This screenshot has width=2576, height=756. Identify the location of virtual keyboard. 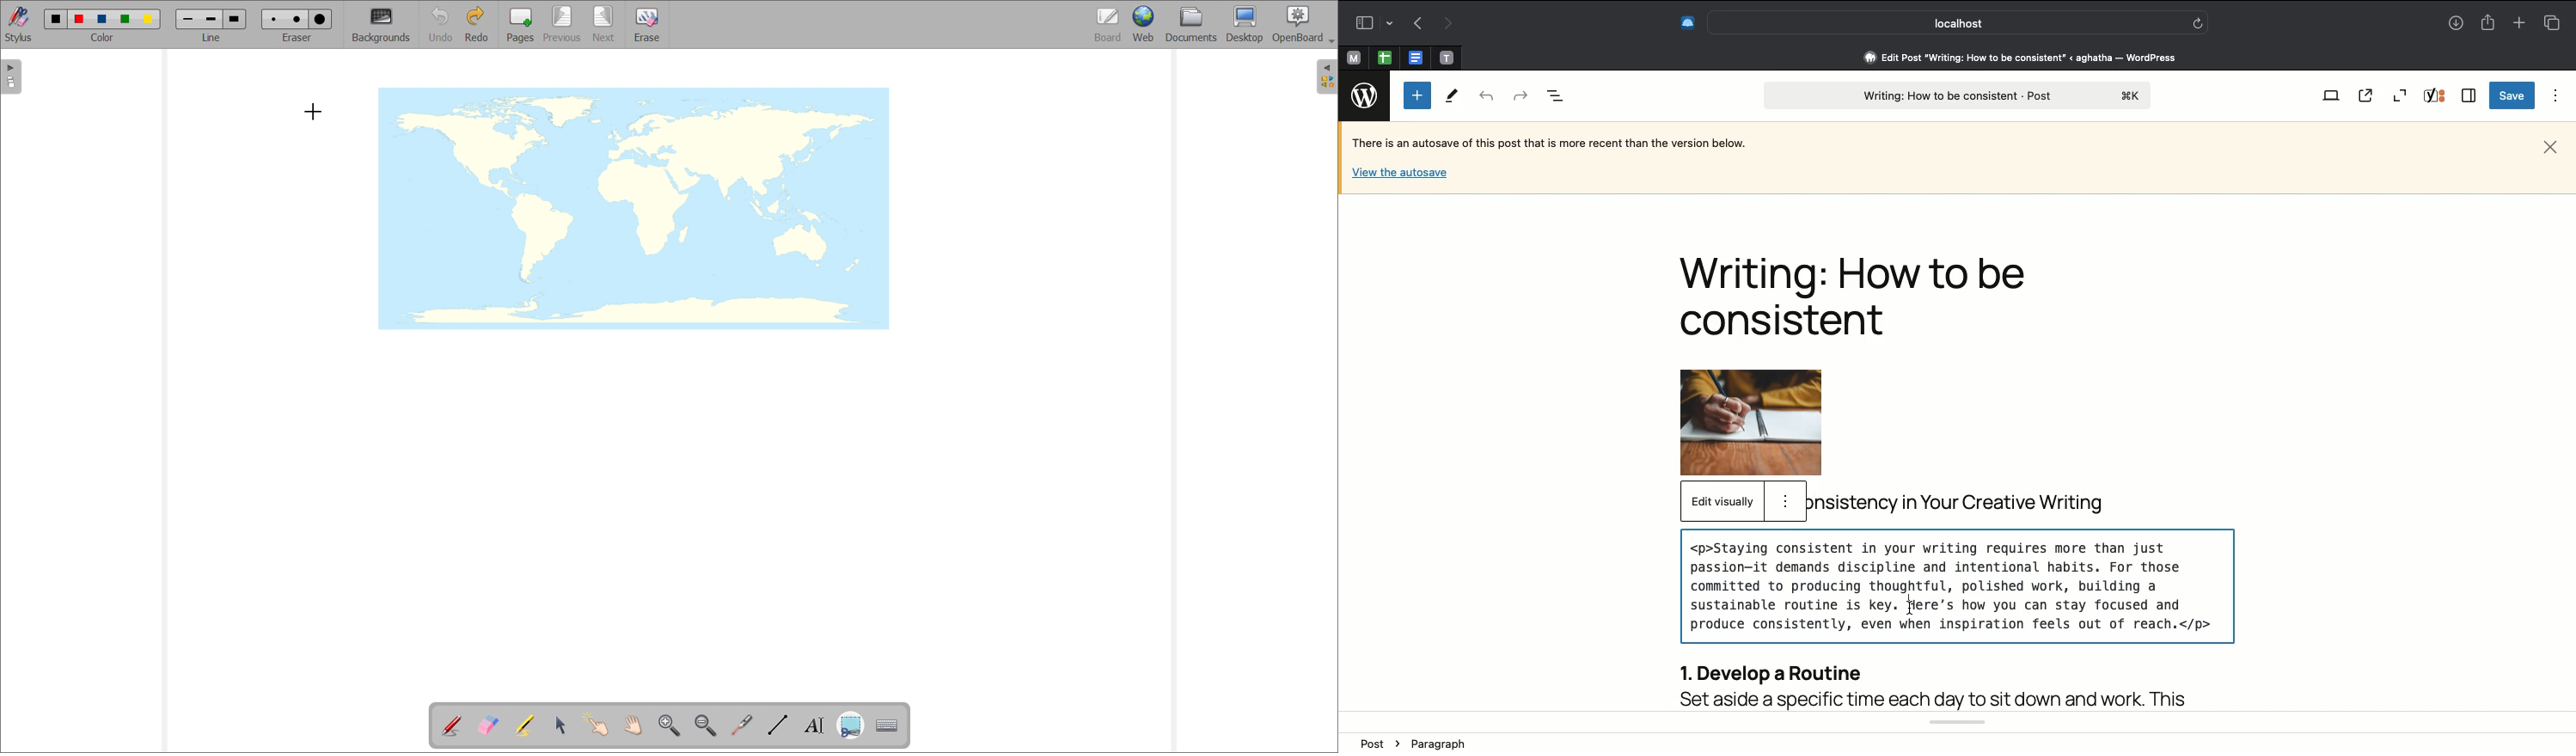
(887, 726).